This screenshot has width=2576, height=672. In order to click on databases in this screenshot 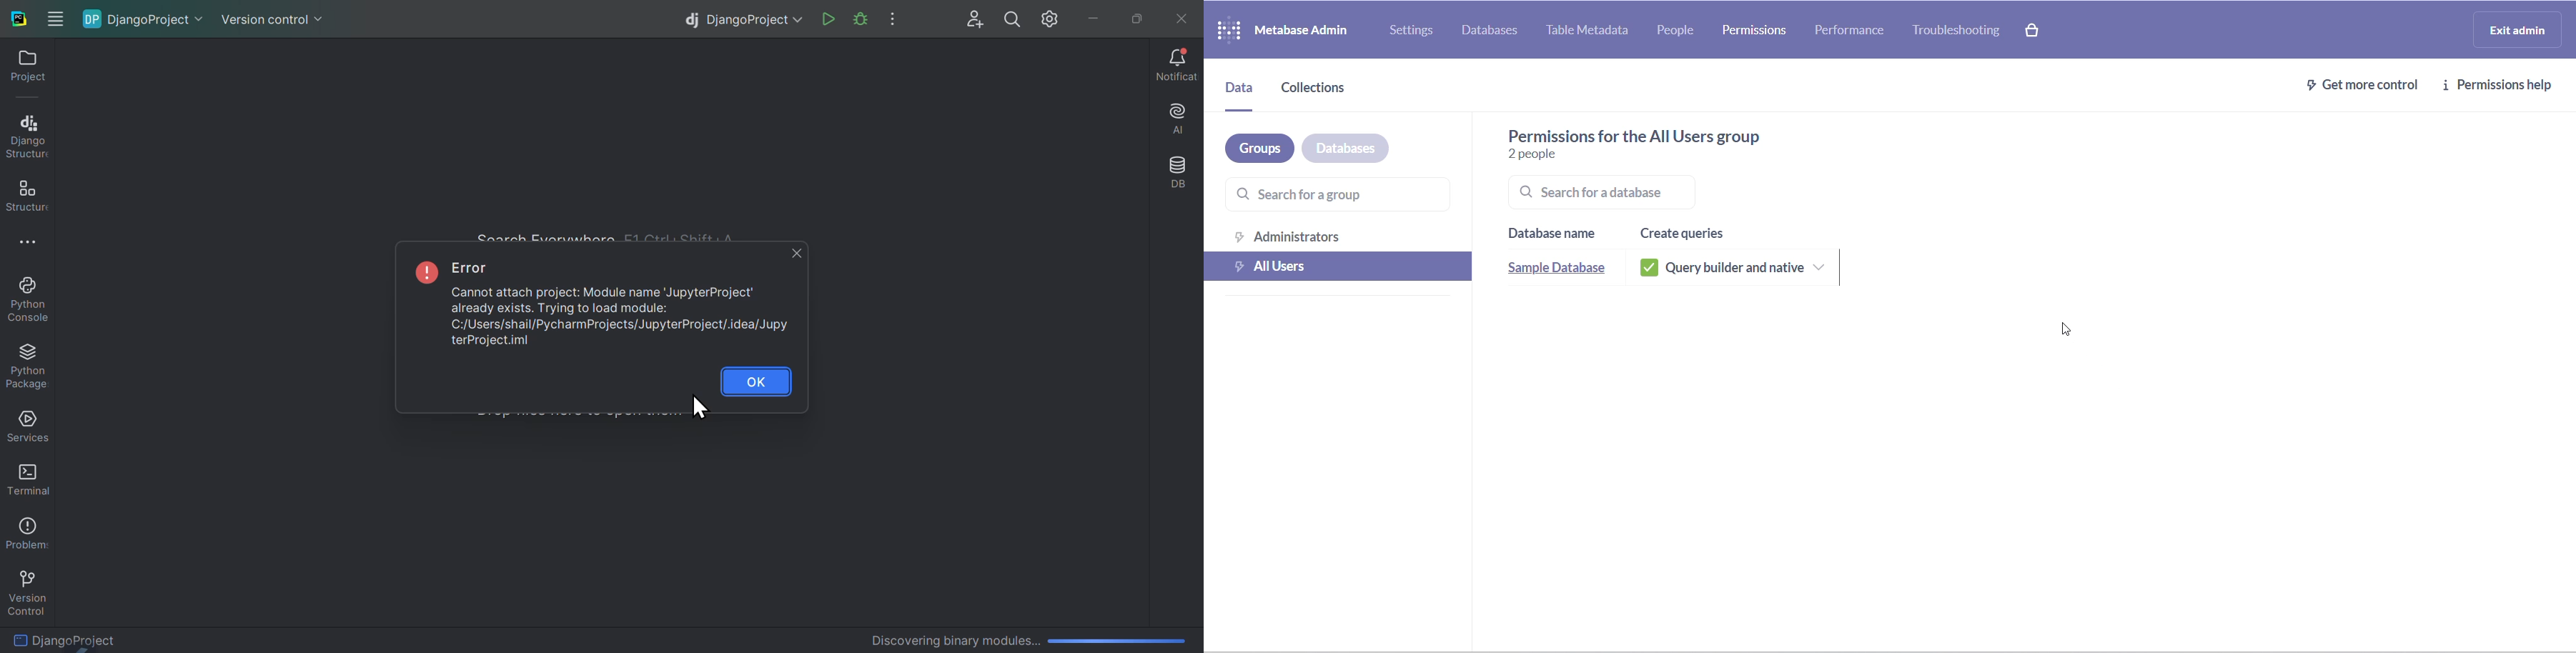, I will do `click(1493, 32)`.